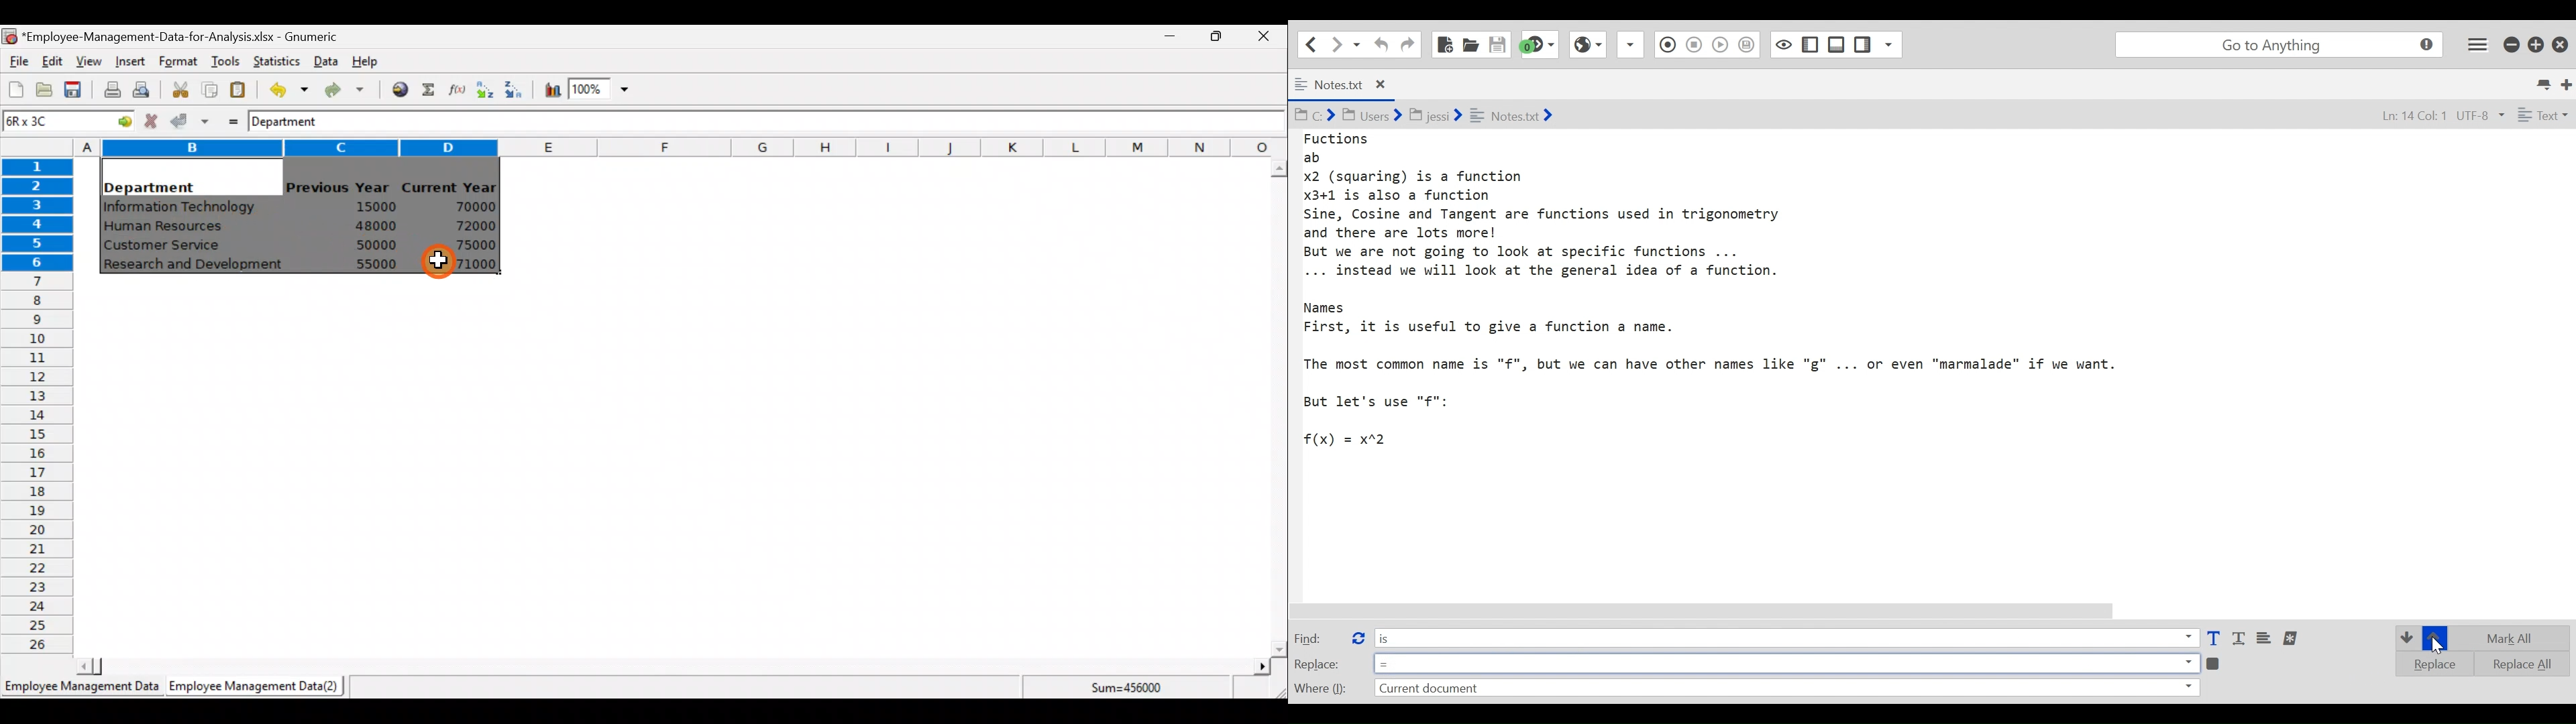 The image size is (2576, 728). I want to click on 15000, so click(371, 206).